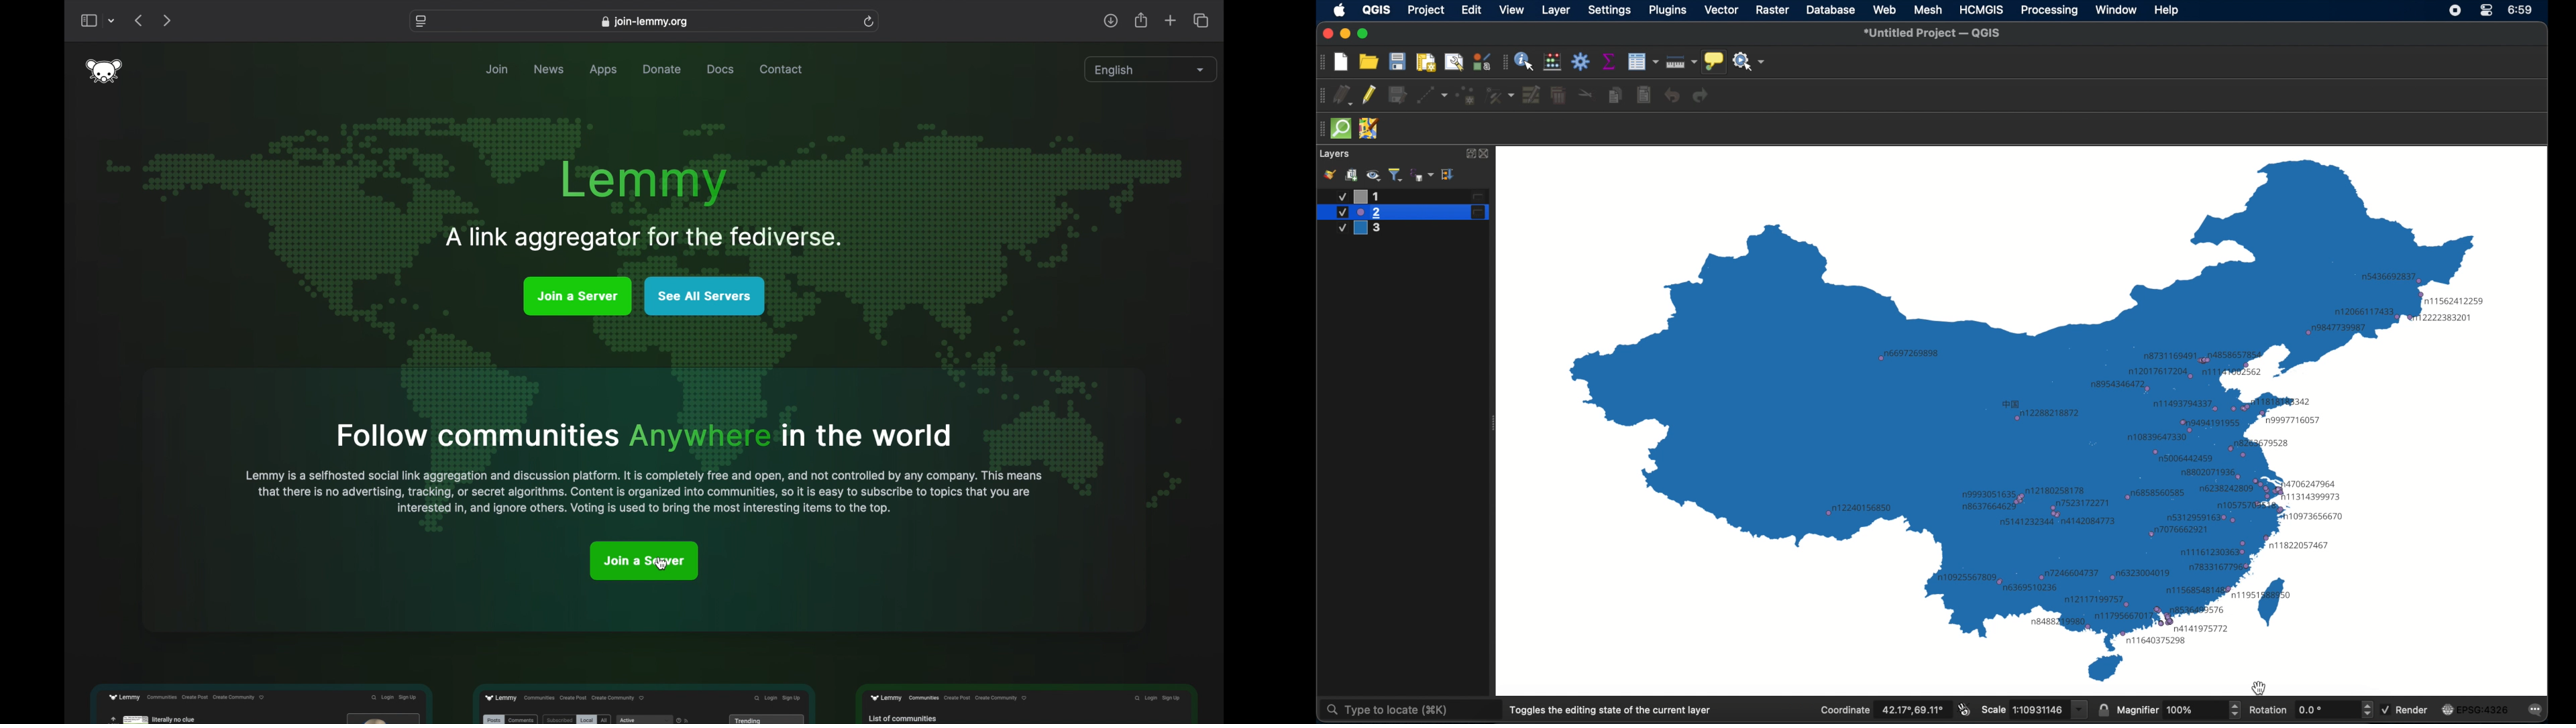 This screenshot has height=728, width=2576. Describe the element at coordinates (643, 239) in the screenshot. I see `tagline` at that location.